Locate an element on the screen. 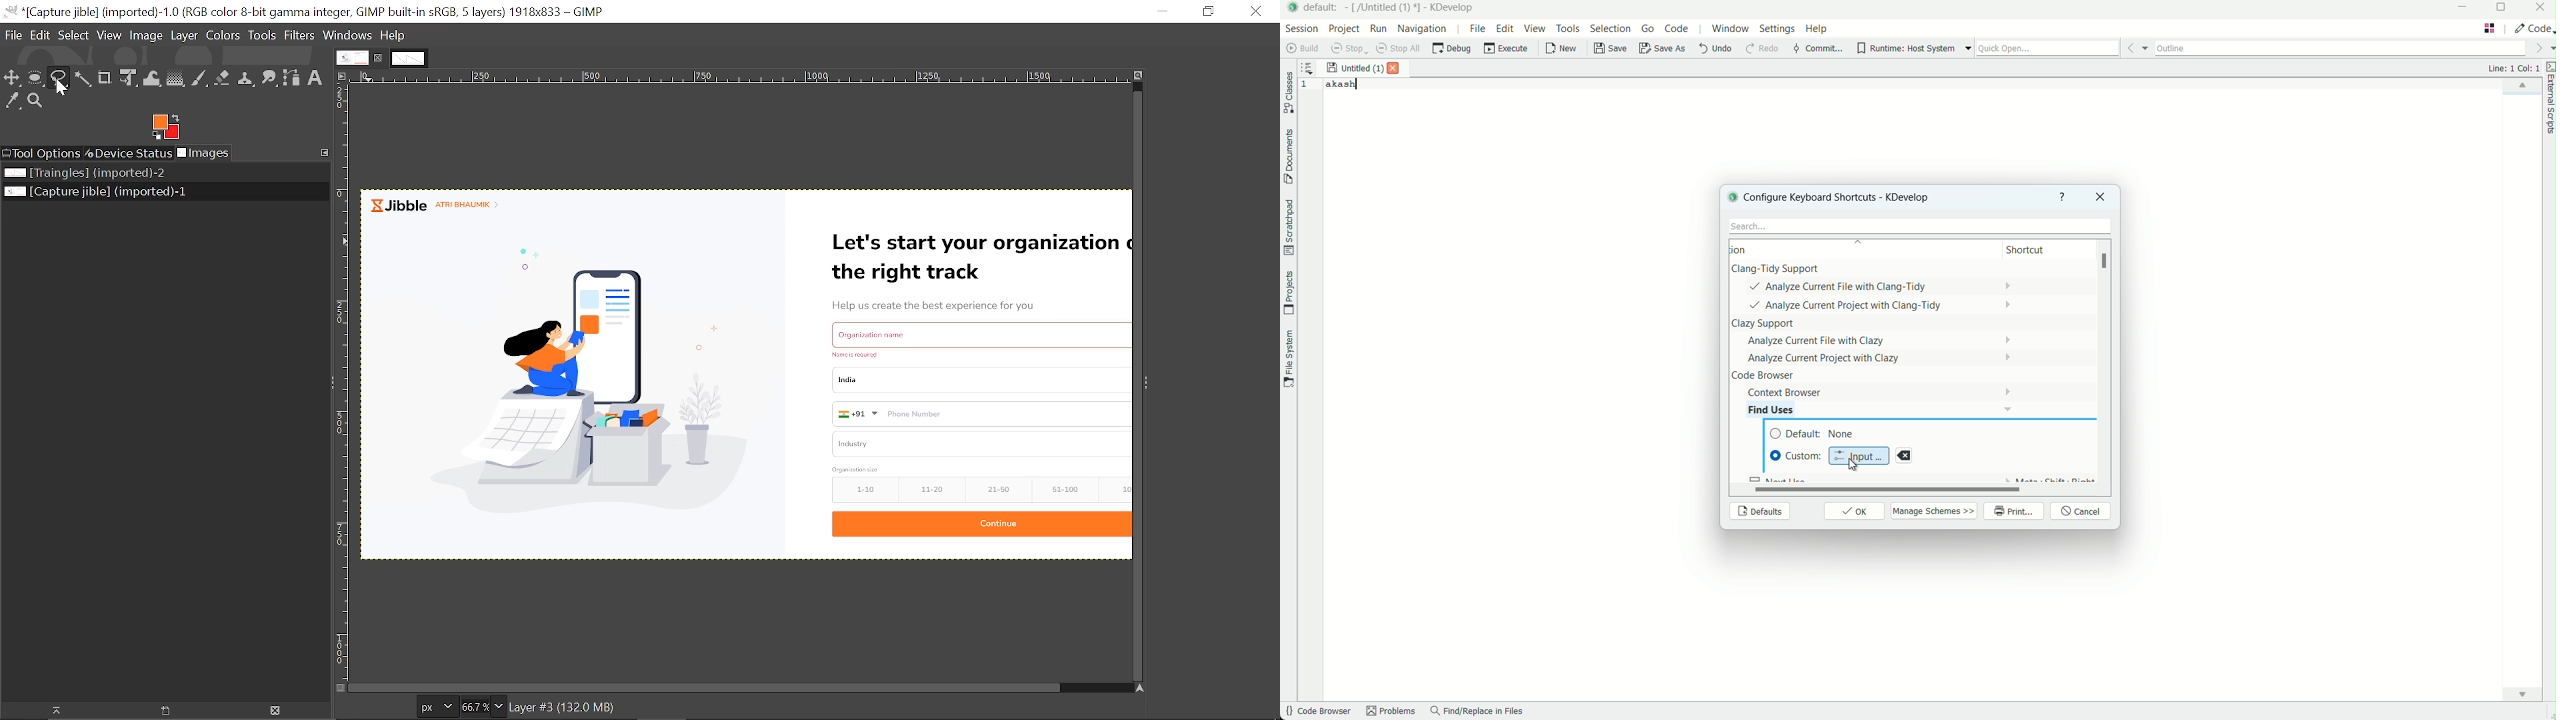 This screenshot has width=2576, height=728. Current zoom is located at coordinates (473, 707).